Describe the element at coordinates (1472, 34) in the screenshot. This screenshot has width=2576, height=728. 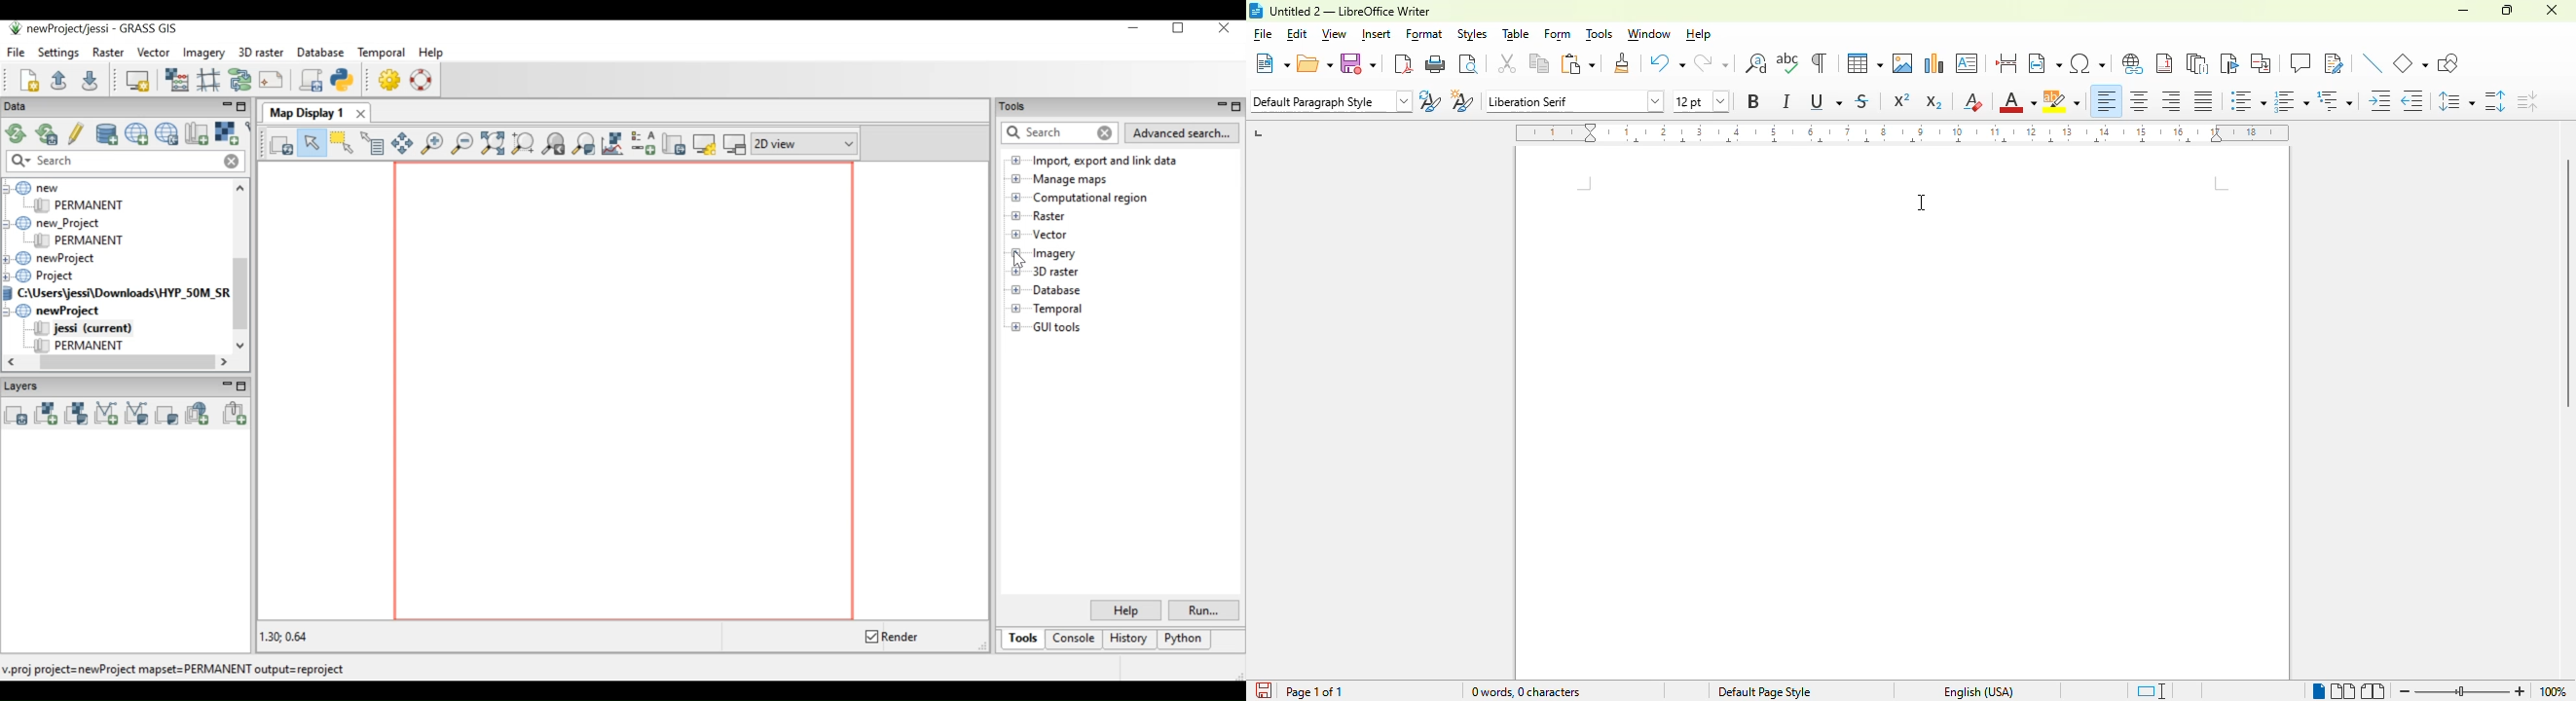
I see `styles` at that location.